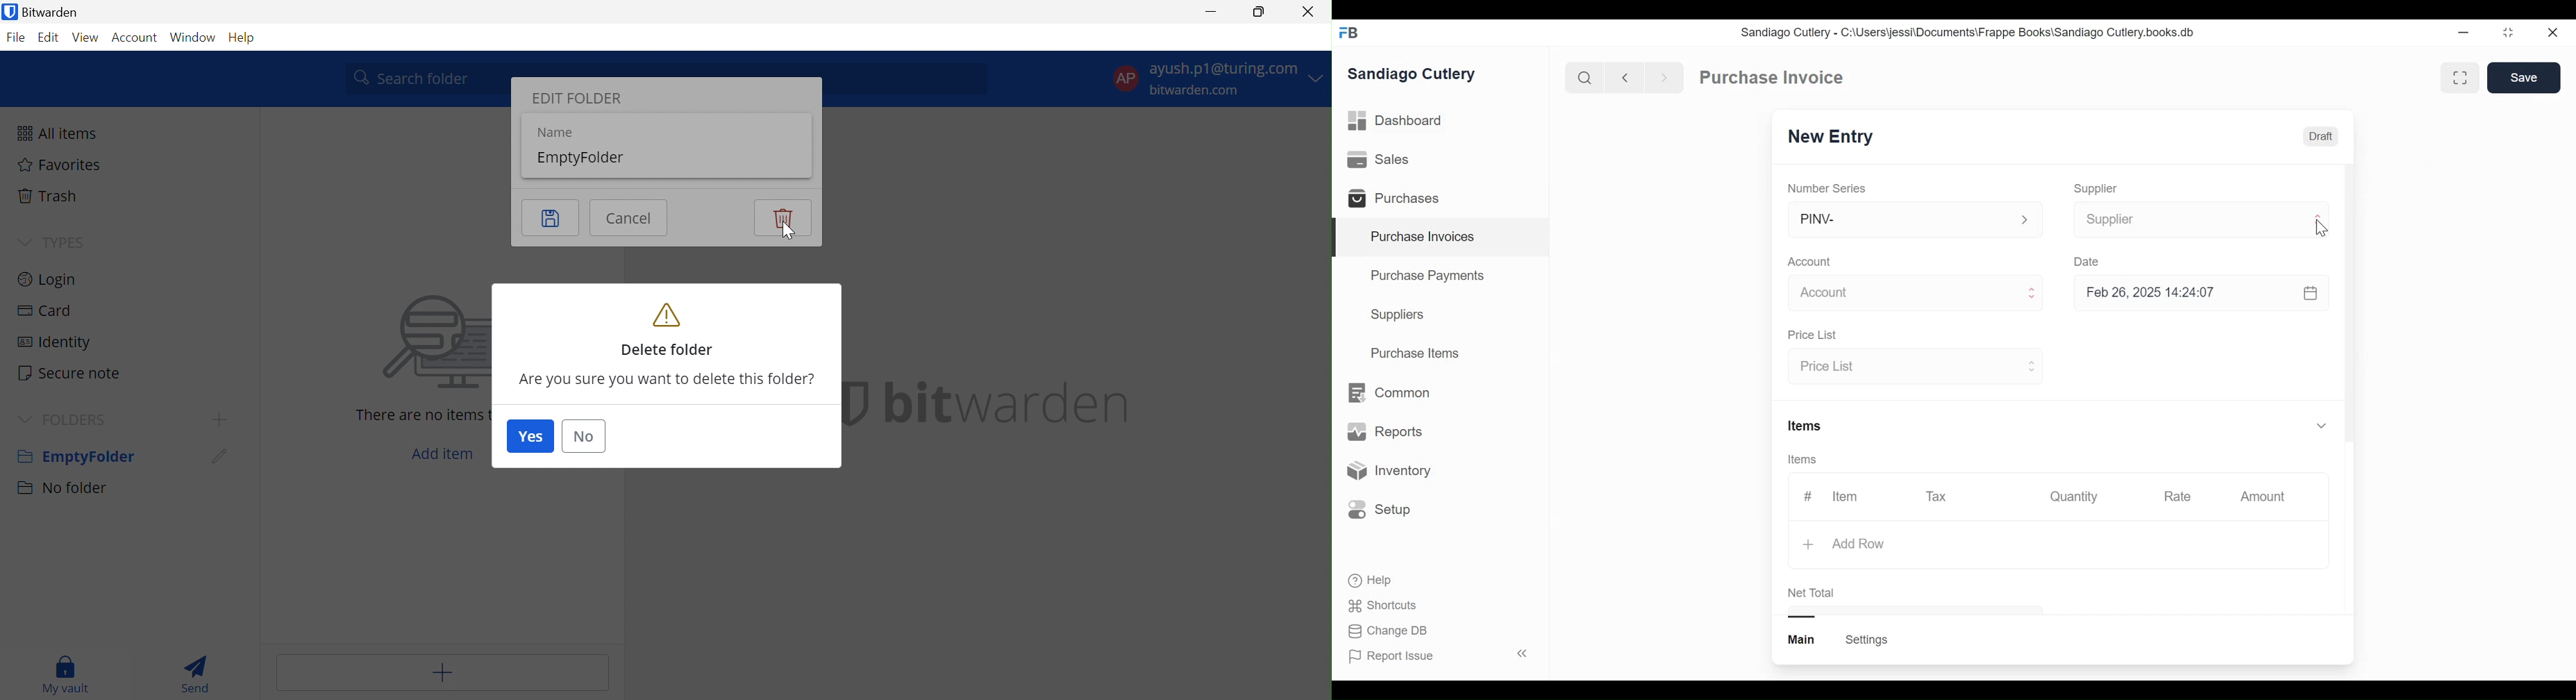 The width and height of the screenshot is (2576, 700). I want to click on Settings, so click(1866, 640).